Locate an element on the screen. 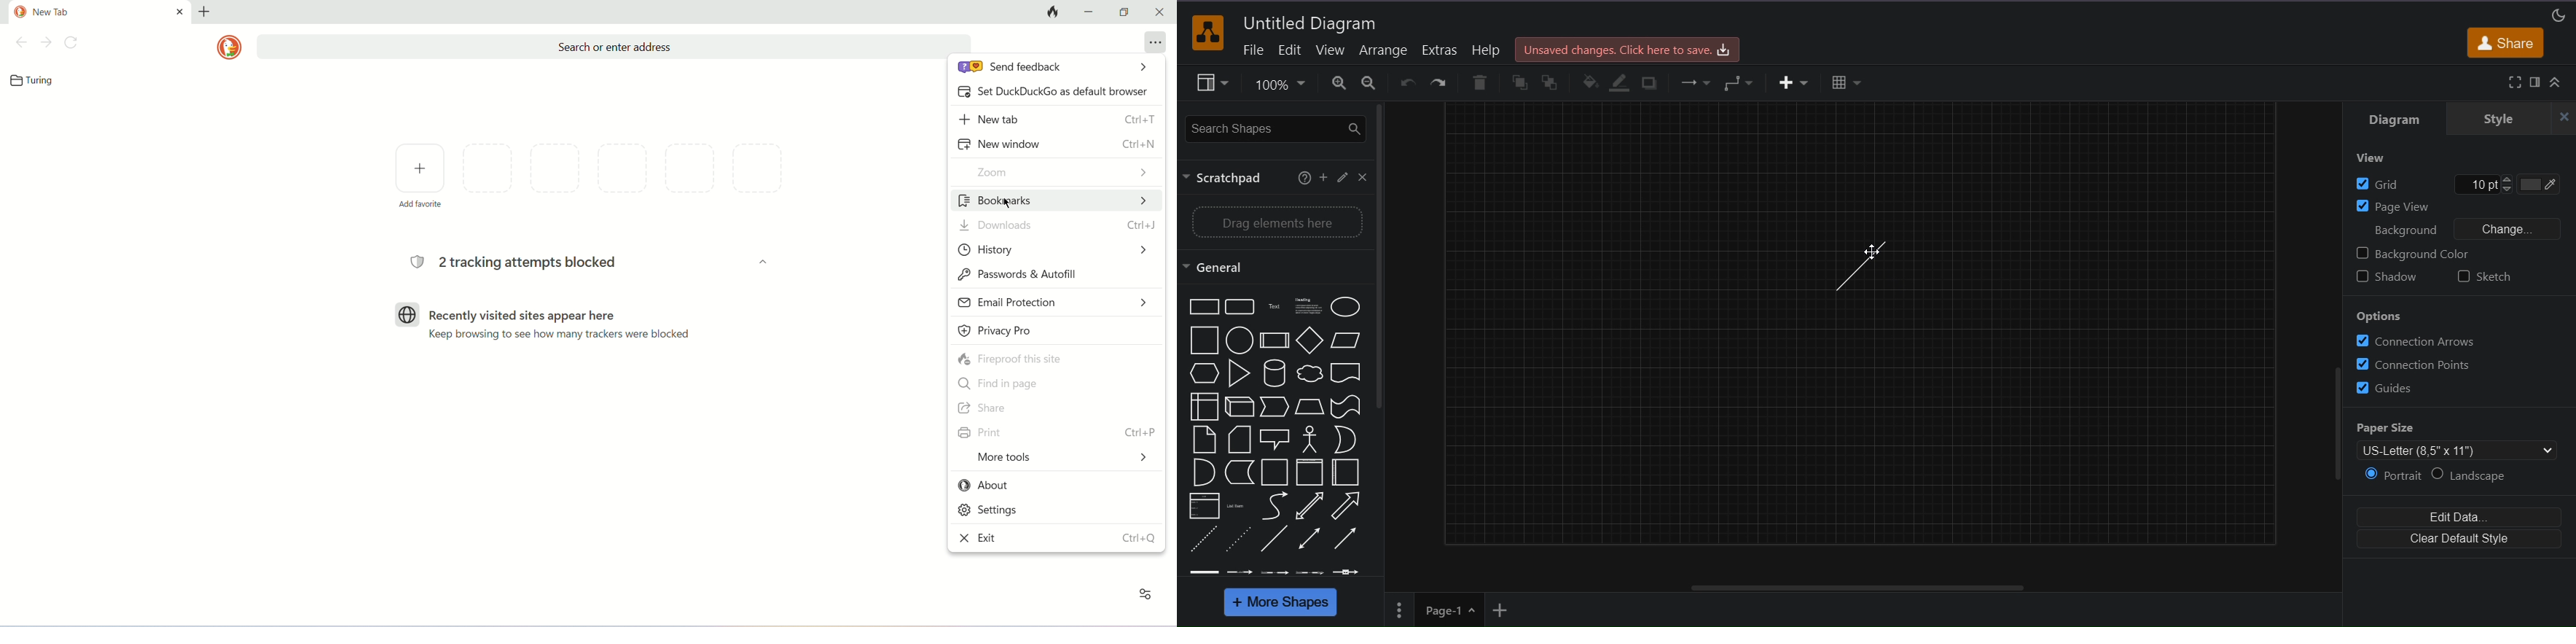  paper size is located at coordinates (2460, 441).